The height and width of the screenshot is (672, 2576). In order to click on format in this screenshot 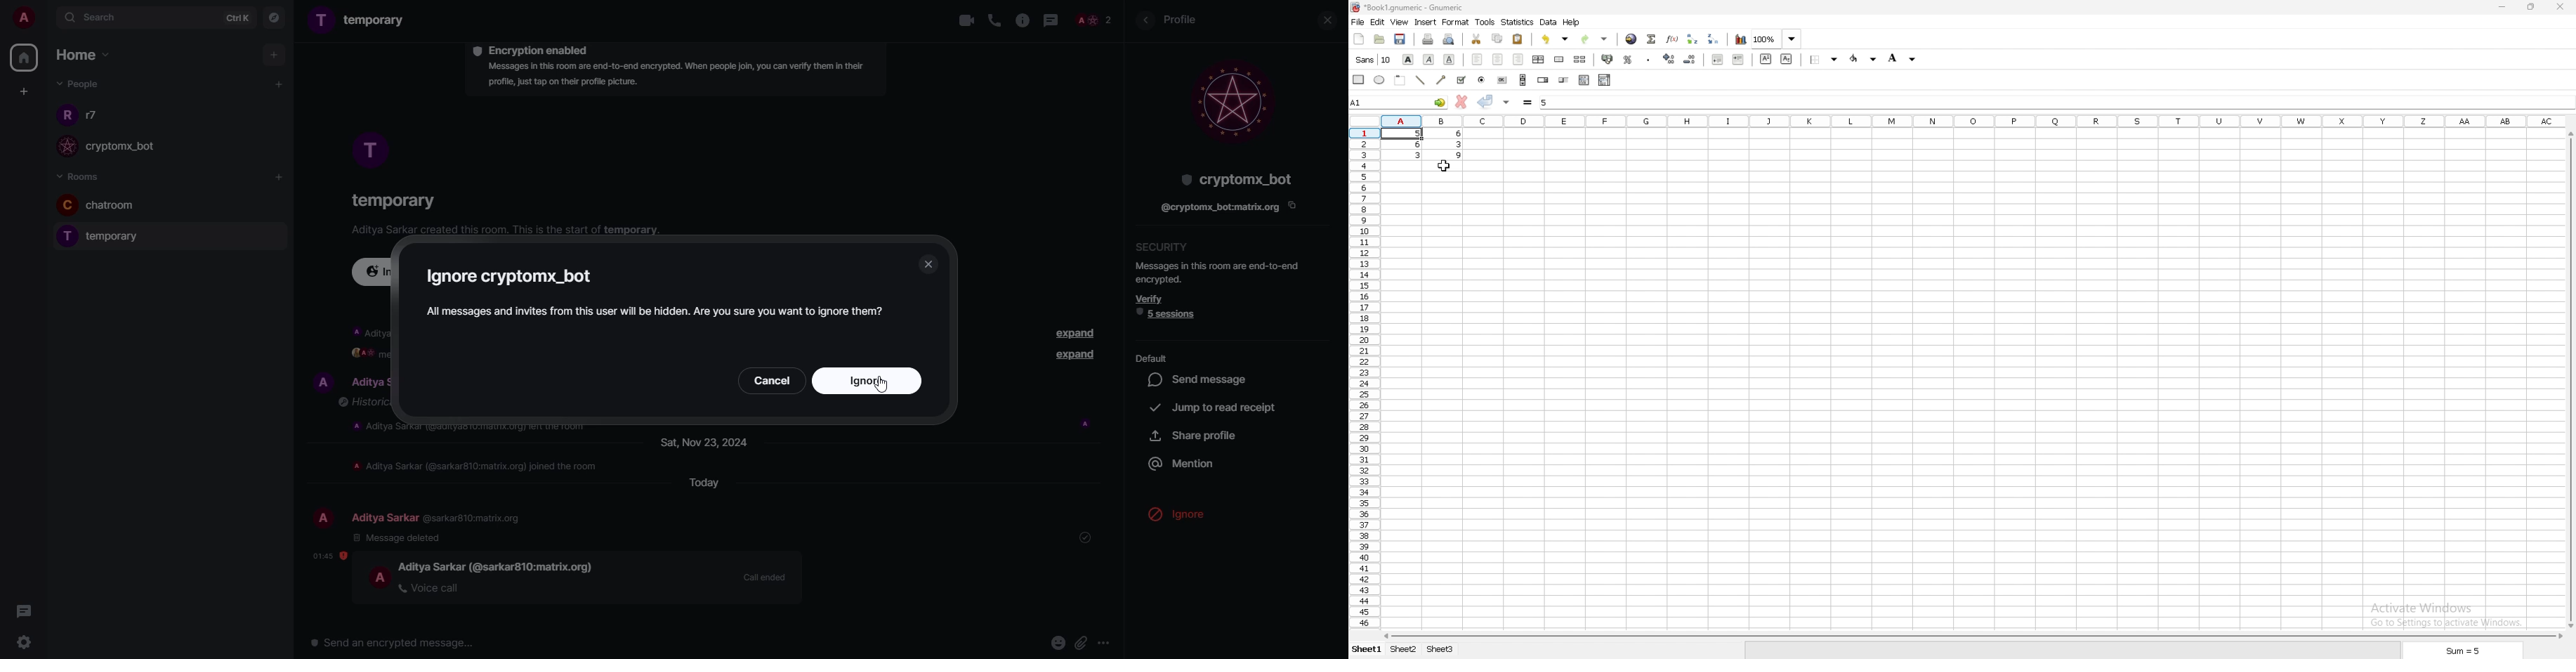, I will do `click(1455, 22)`.